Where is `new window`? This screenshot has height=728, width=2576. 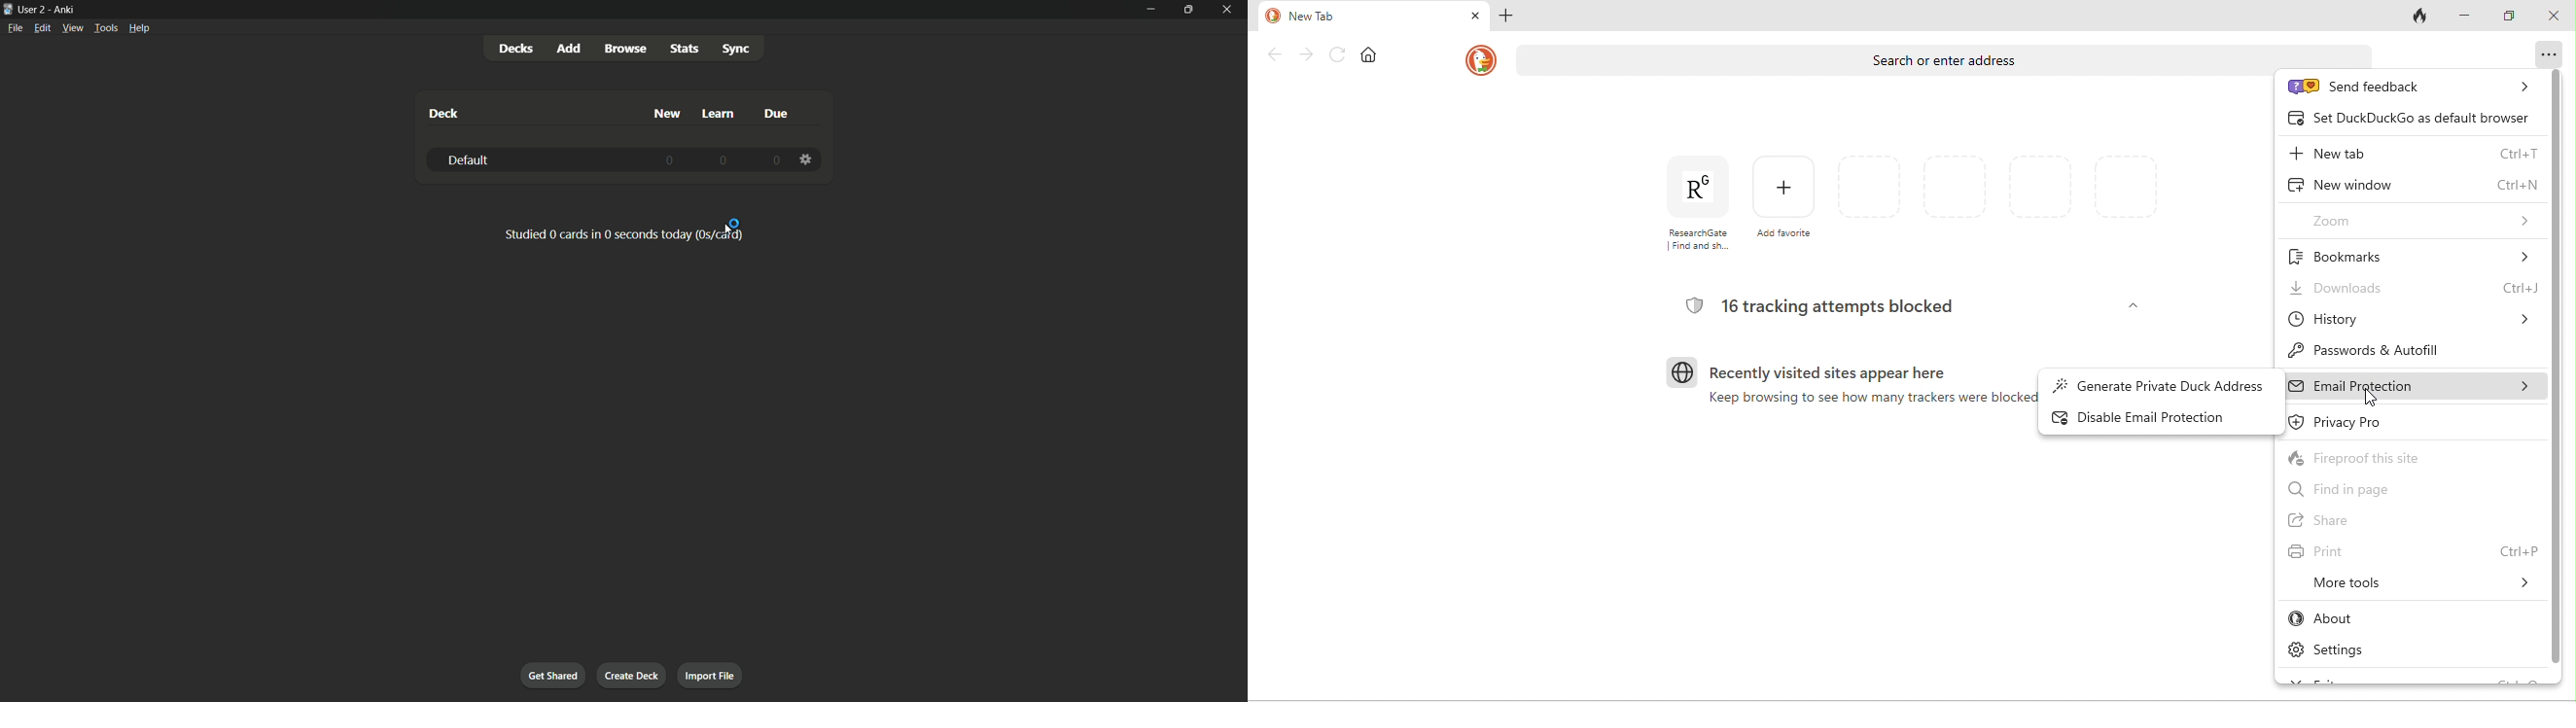 new window is located at coordinates (2415, 184).